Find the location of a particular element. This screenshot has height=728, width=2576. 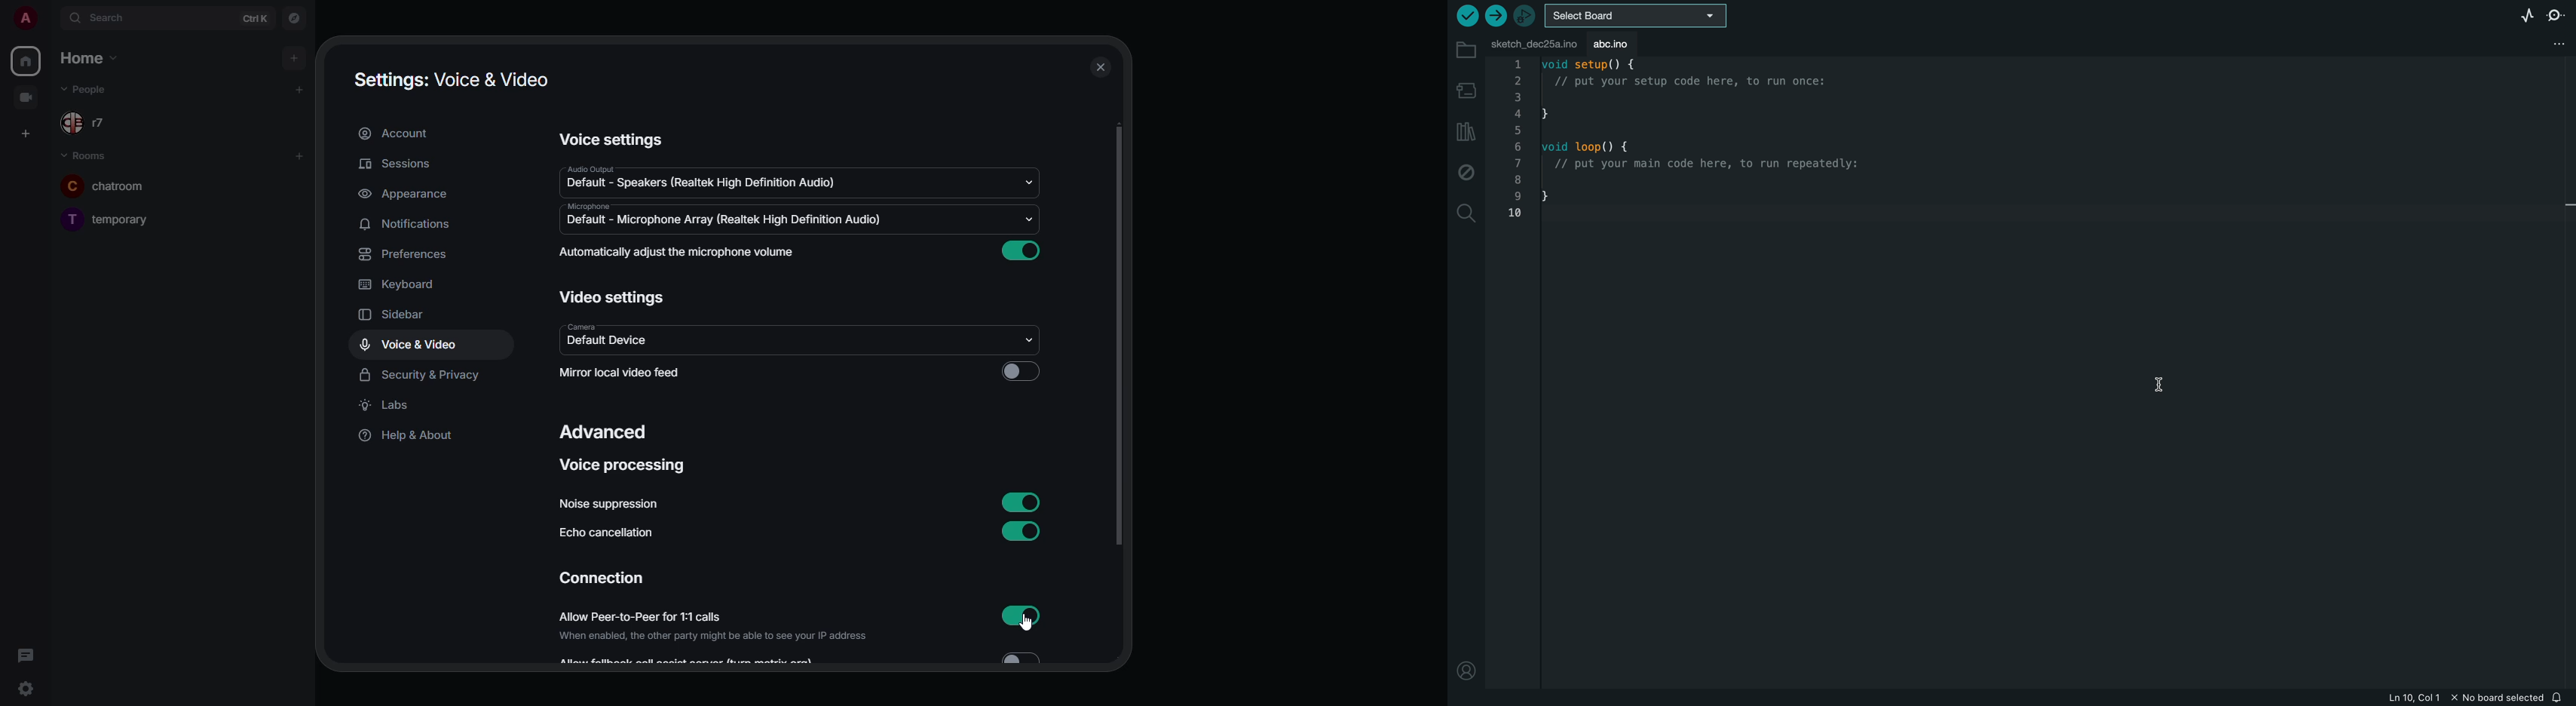

default is located at coordinates (704, 184).